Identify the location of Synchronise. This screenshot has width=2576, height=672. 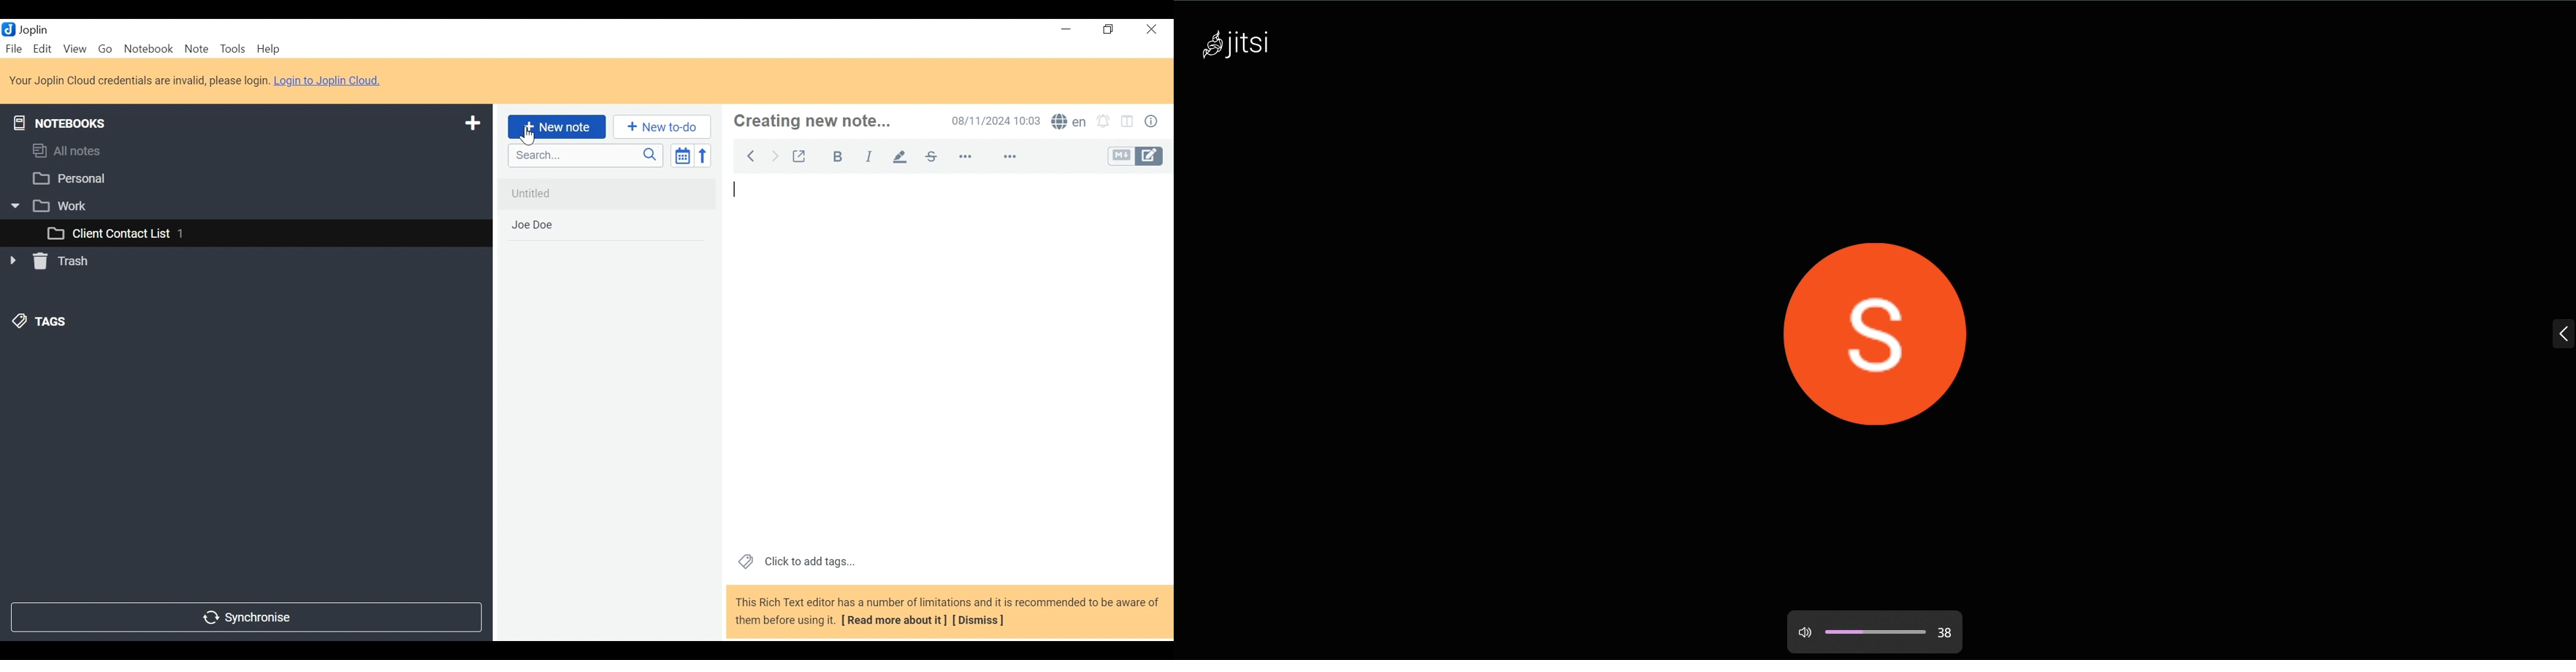
(246, 618).